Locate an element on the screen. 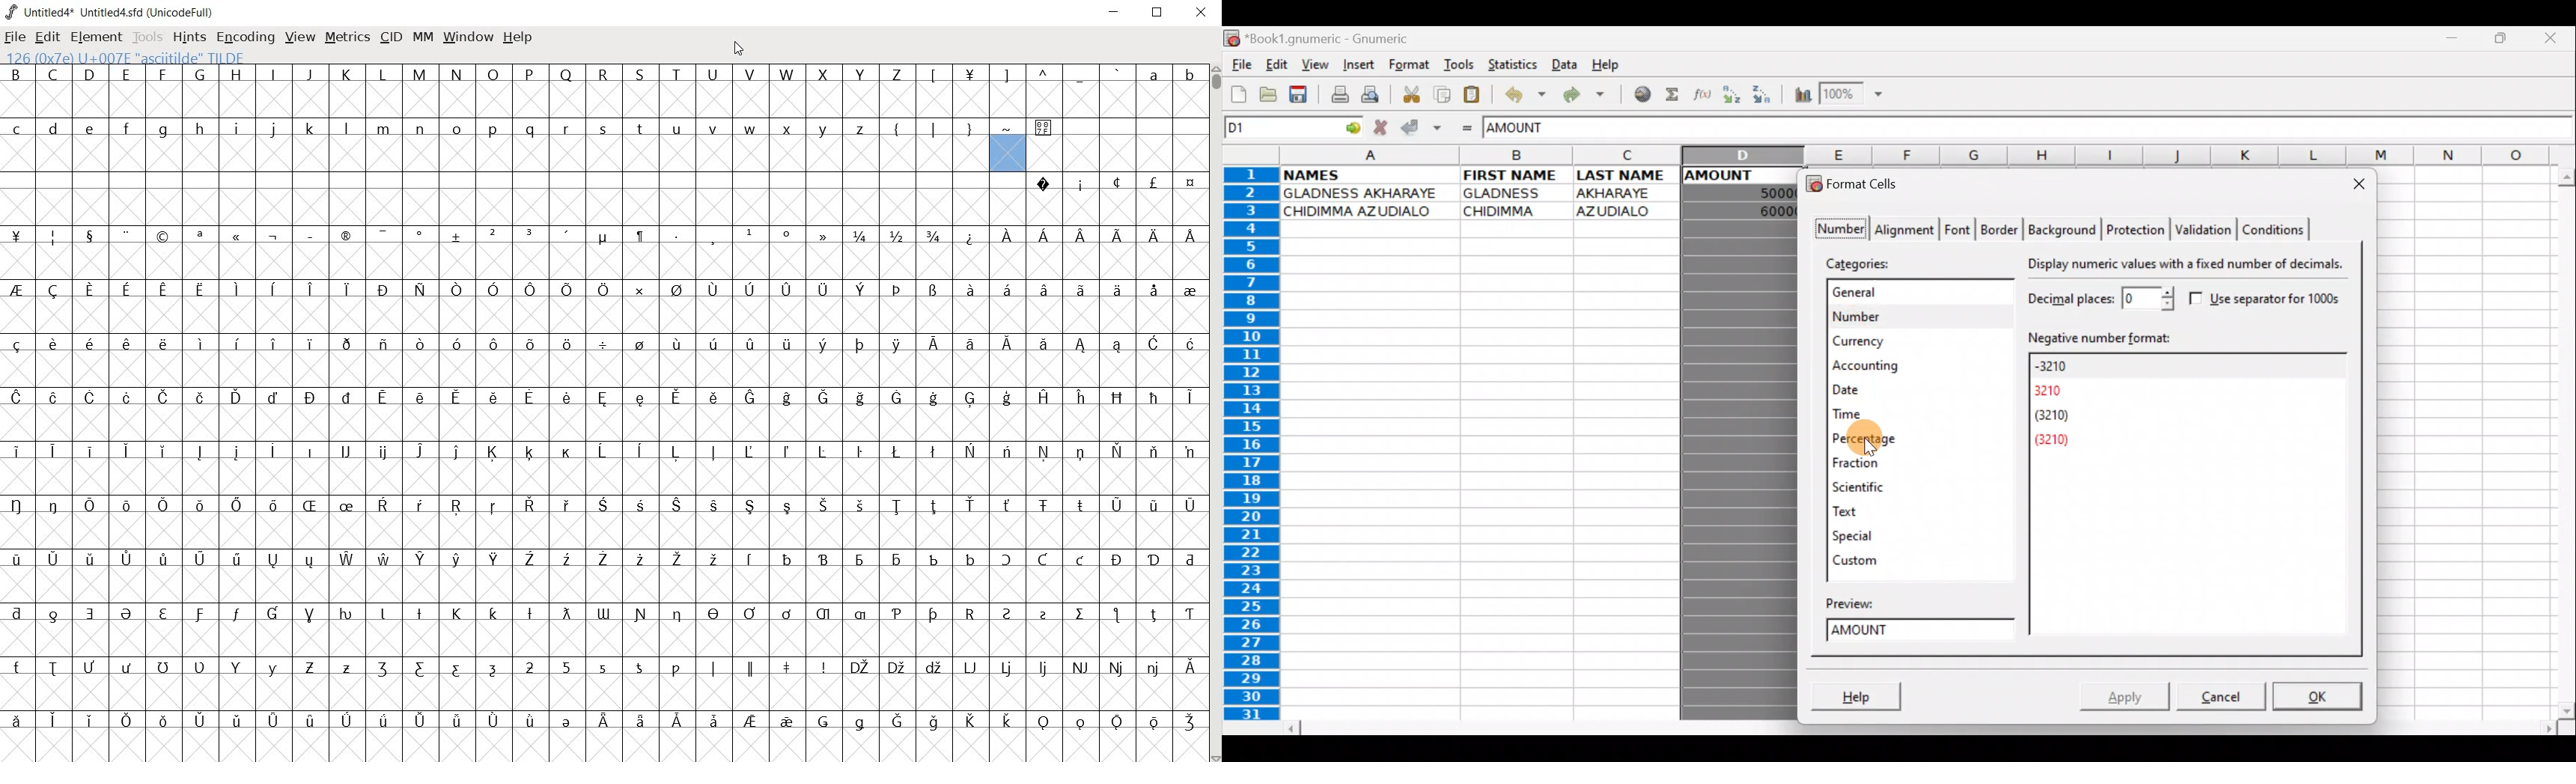  General is located at coordinates (1909, 294).